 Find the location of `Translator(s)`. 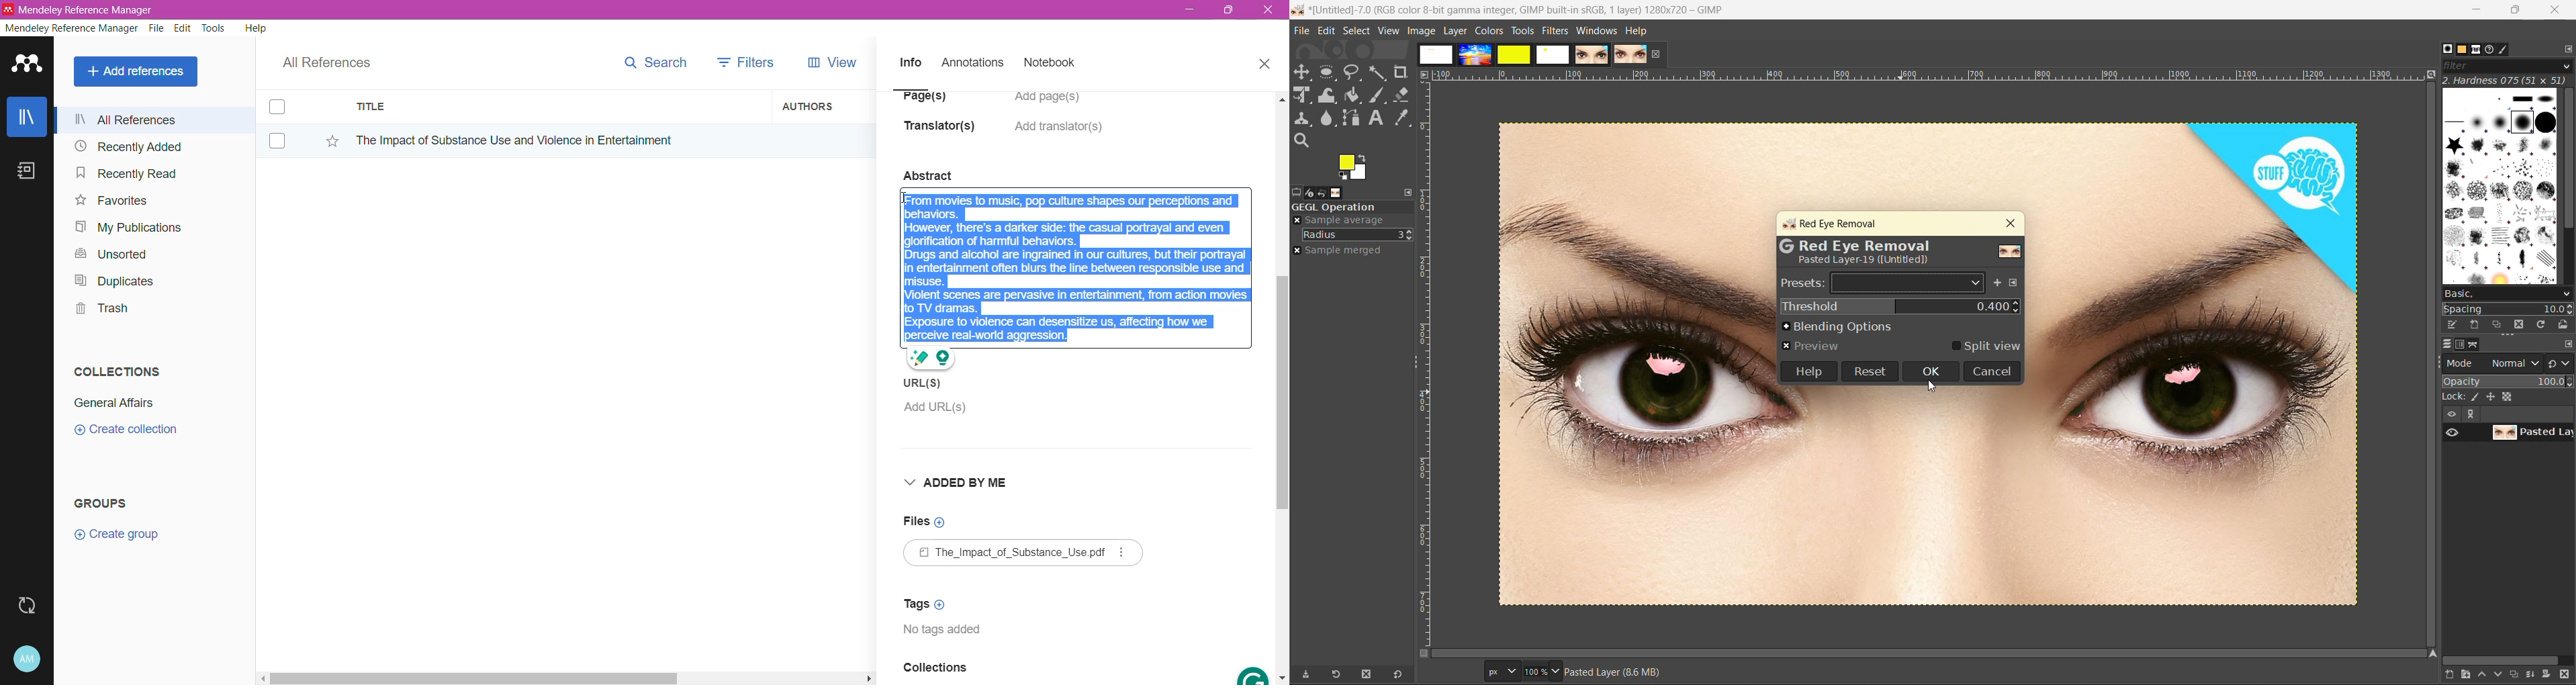

Translator(s) is located at coordinates (944, 132).